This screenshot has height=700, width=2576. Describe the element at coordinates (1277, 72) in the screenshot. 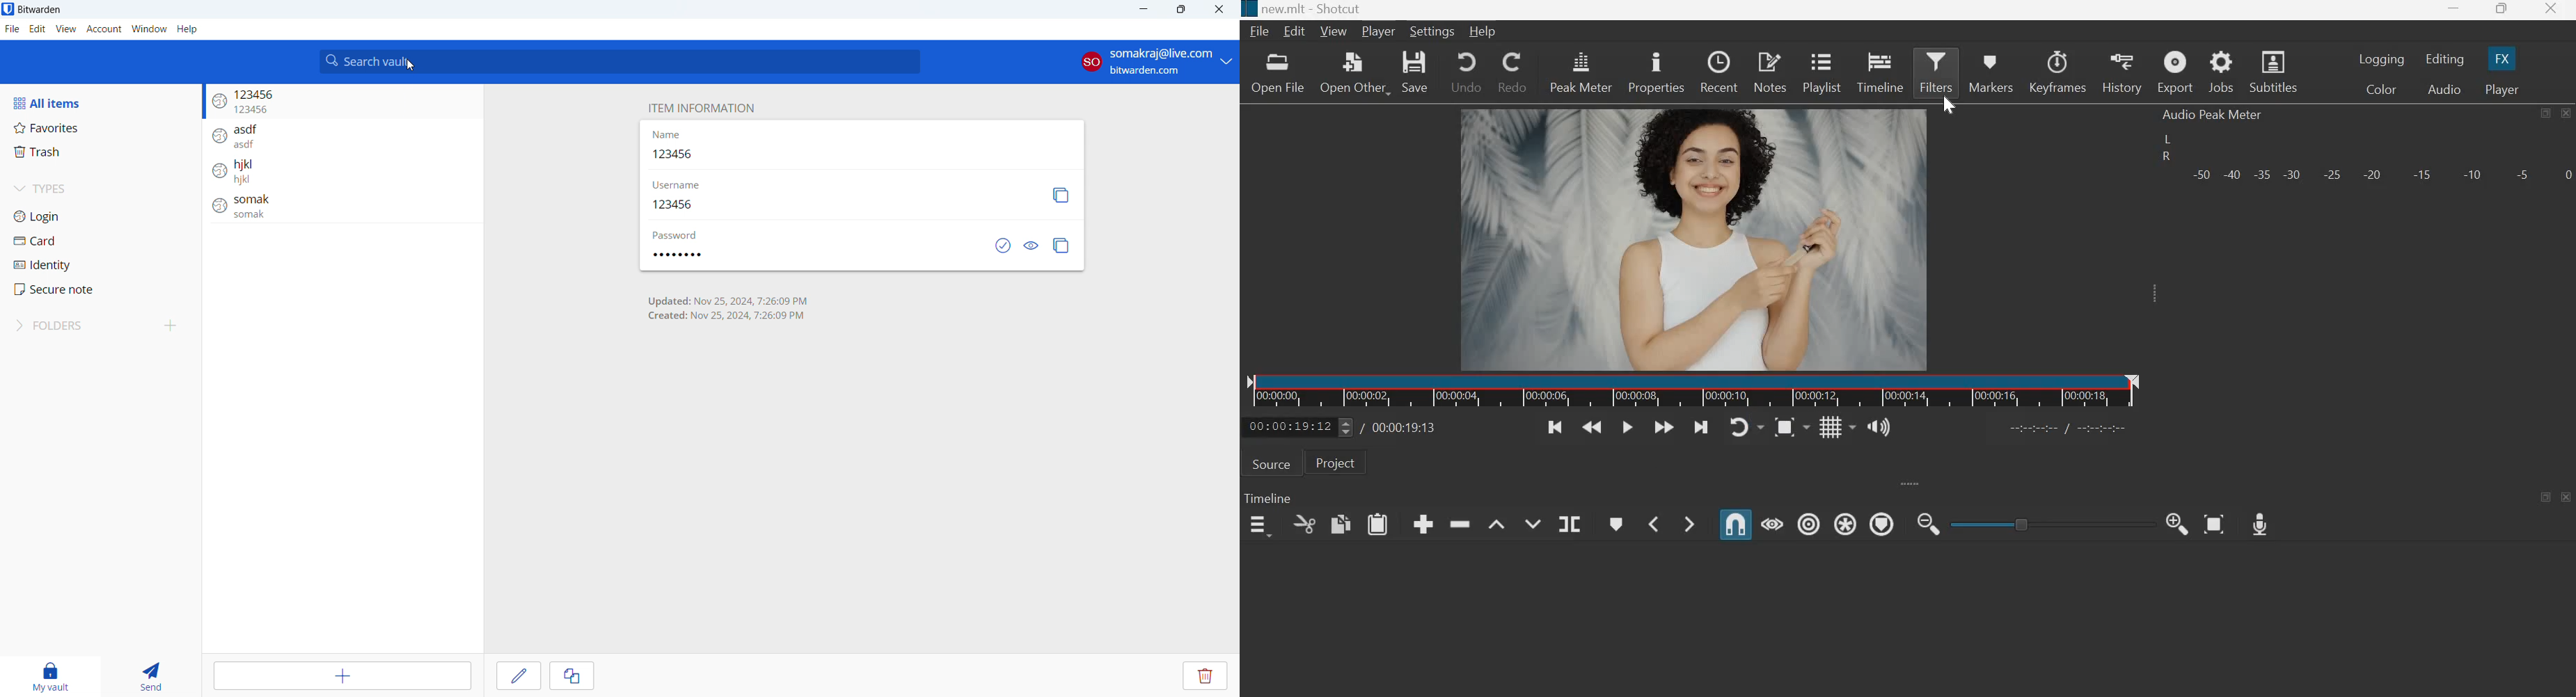

I see `open file` at that location.